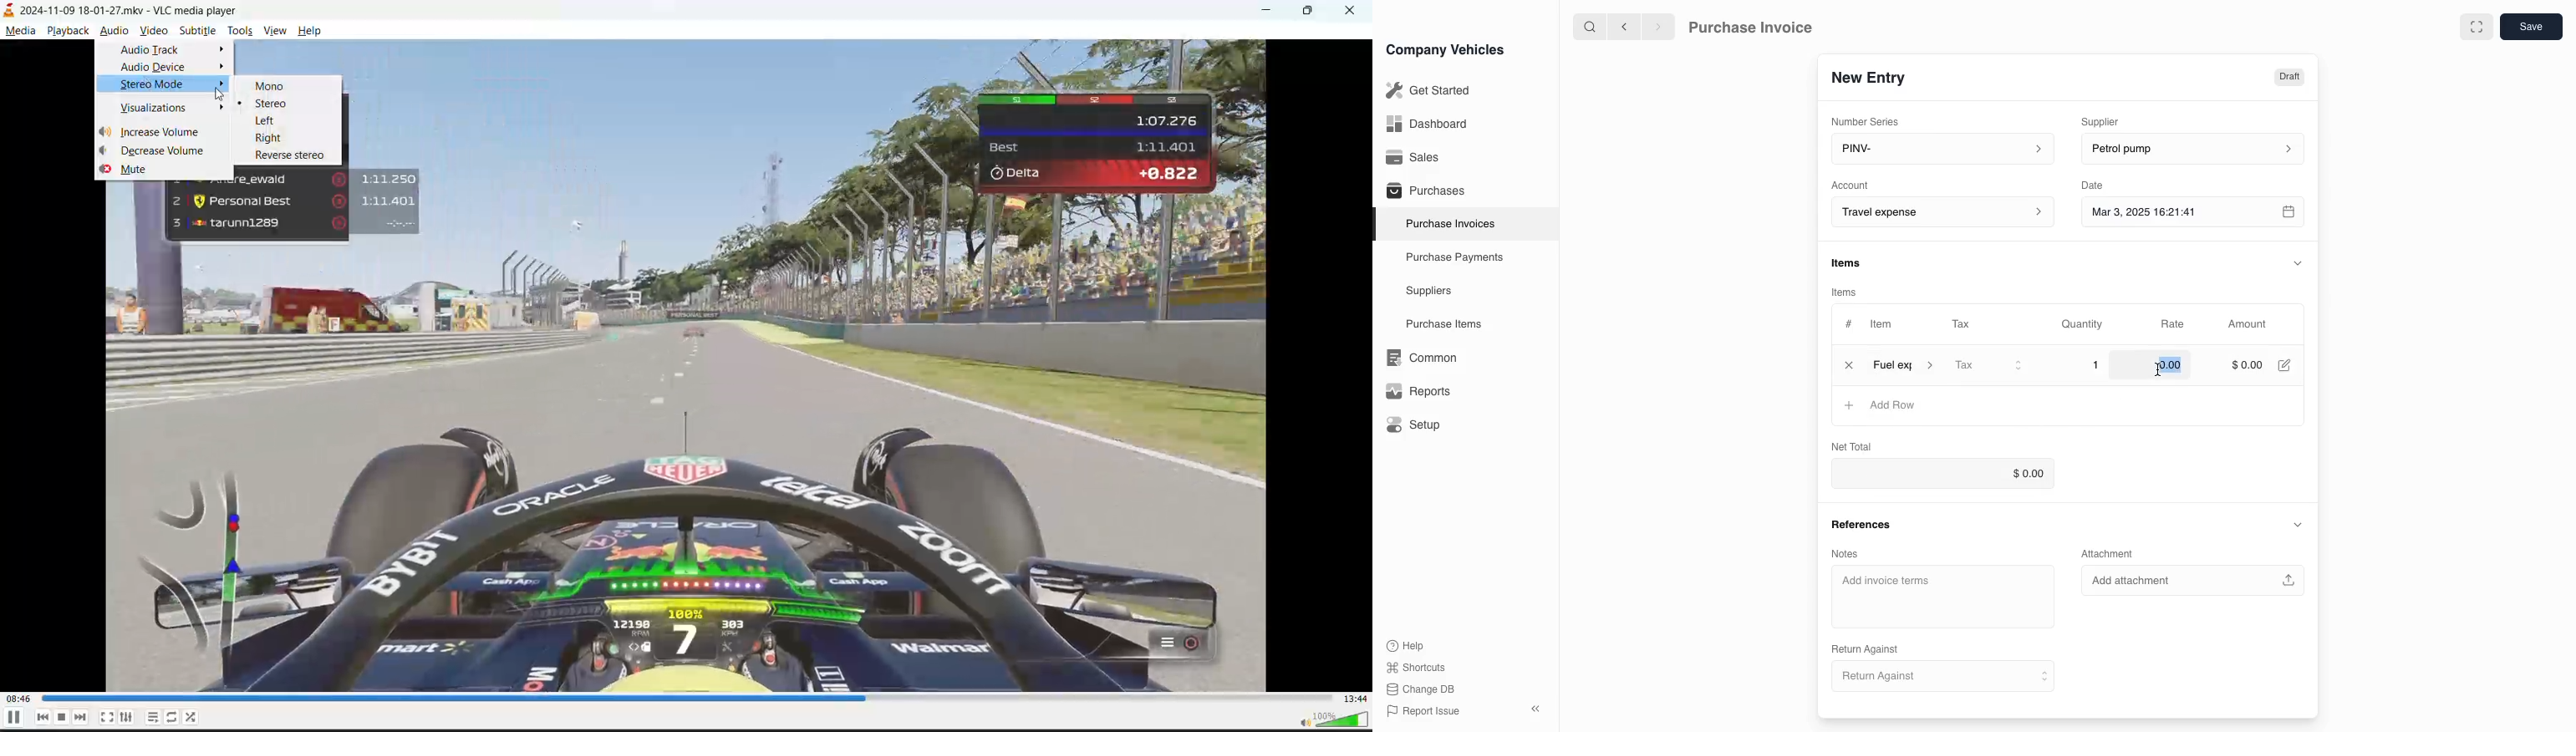 The width and height of the screenshot is (2576, 756). Describe the element at coordinates (1428, 292) in the screenshot. I see `Suppliers` at that location.